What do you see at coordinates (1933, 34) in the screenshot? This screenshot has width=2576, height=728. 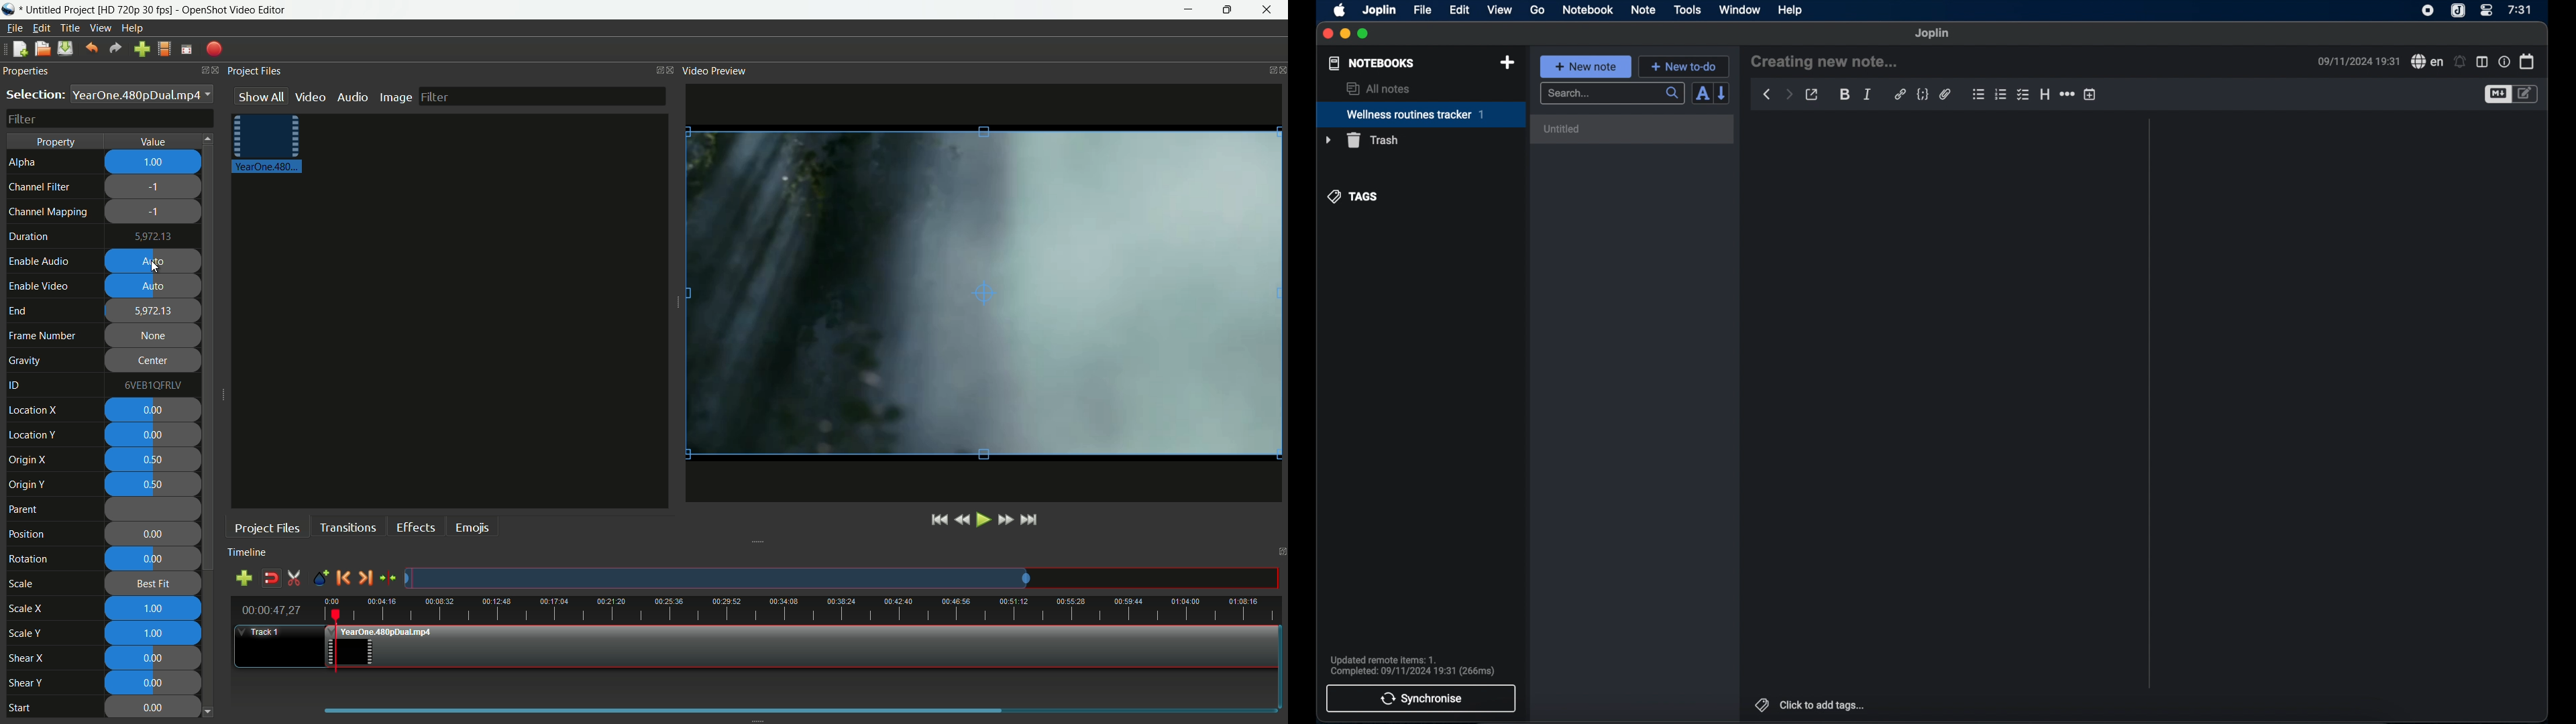 I see `joplin` at bounding box center [1933, 34].